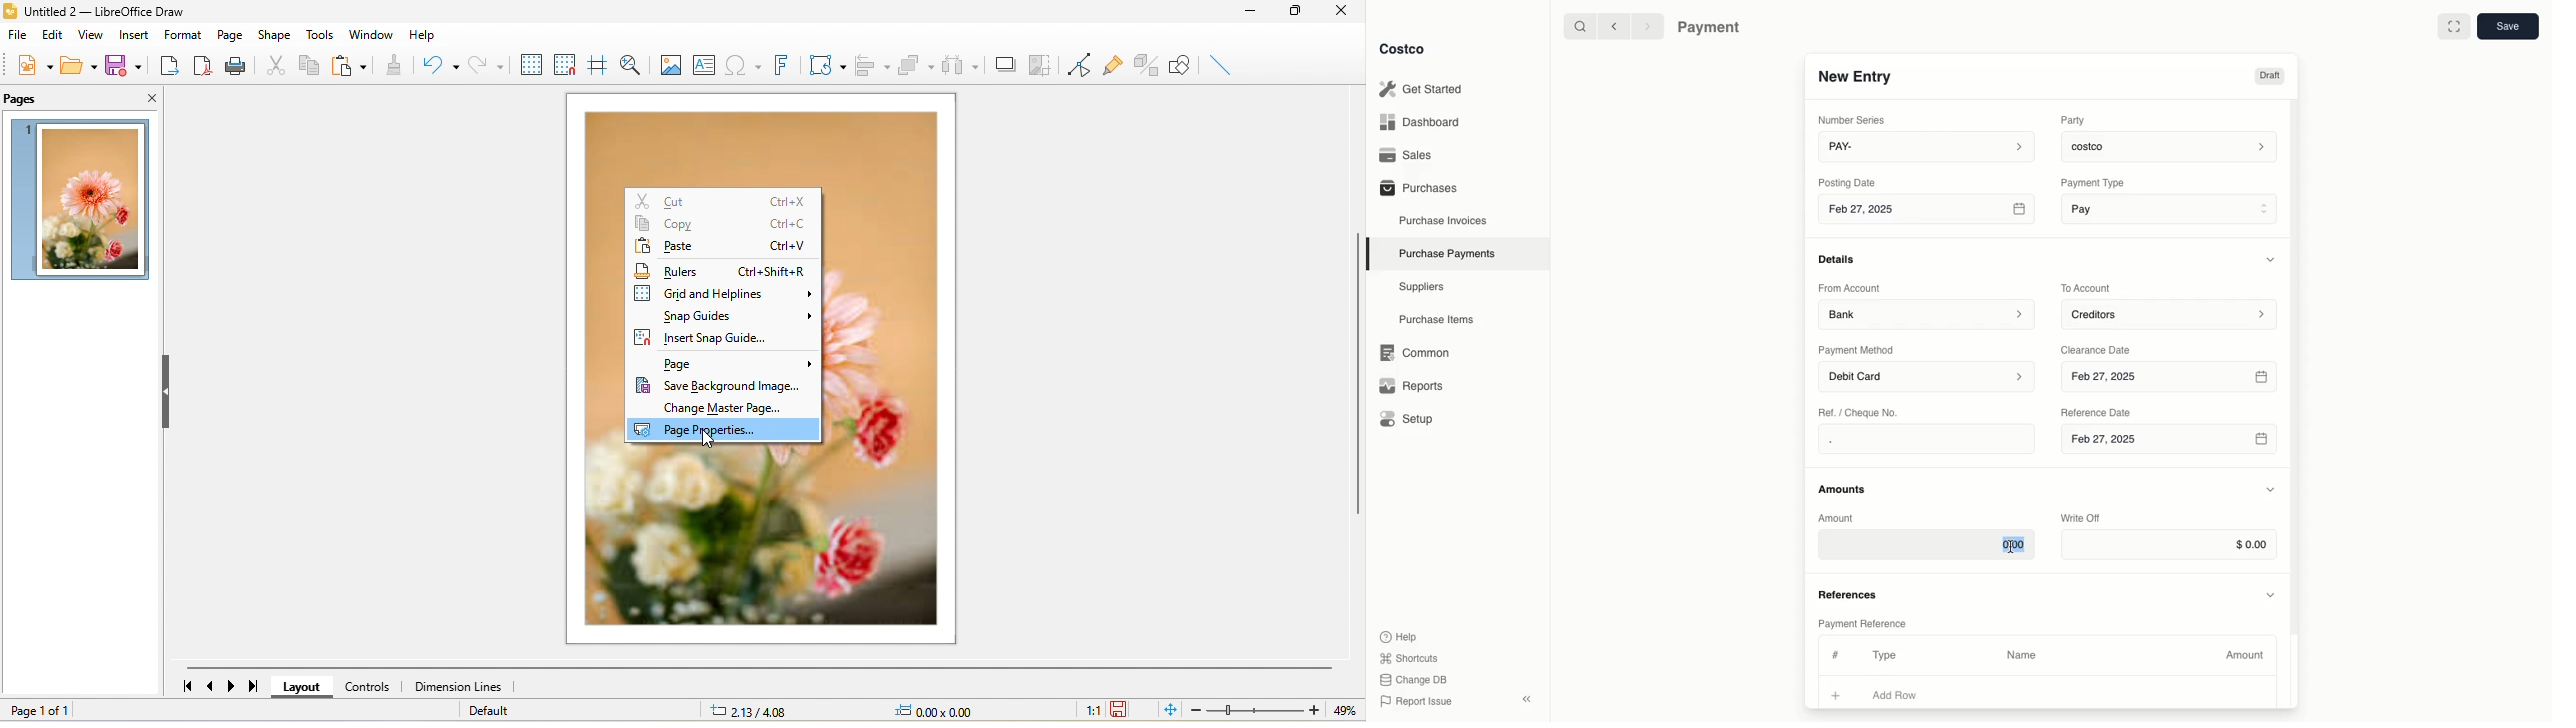  I want to click on Purchase Items, so click(1439, 320).